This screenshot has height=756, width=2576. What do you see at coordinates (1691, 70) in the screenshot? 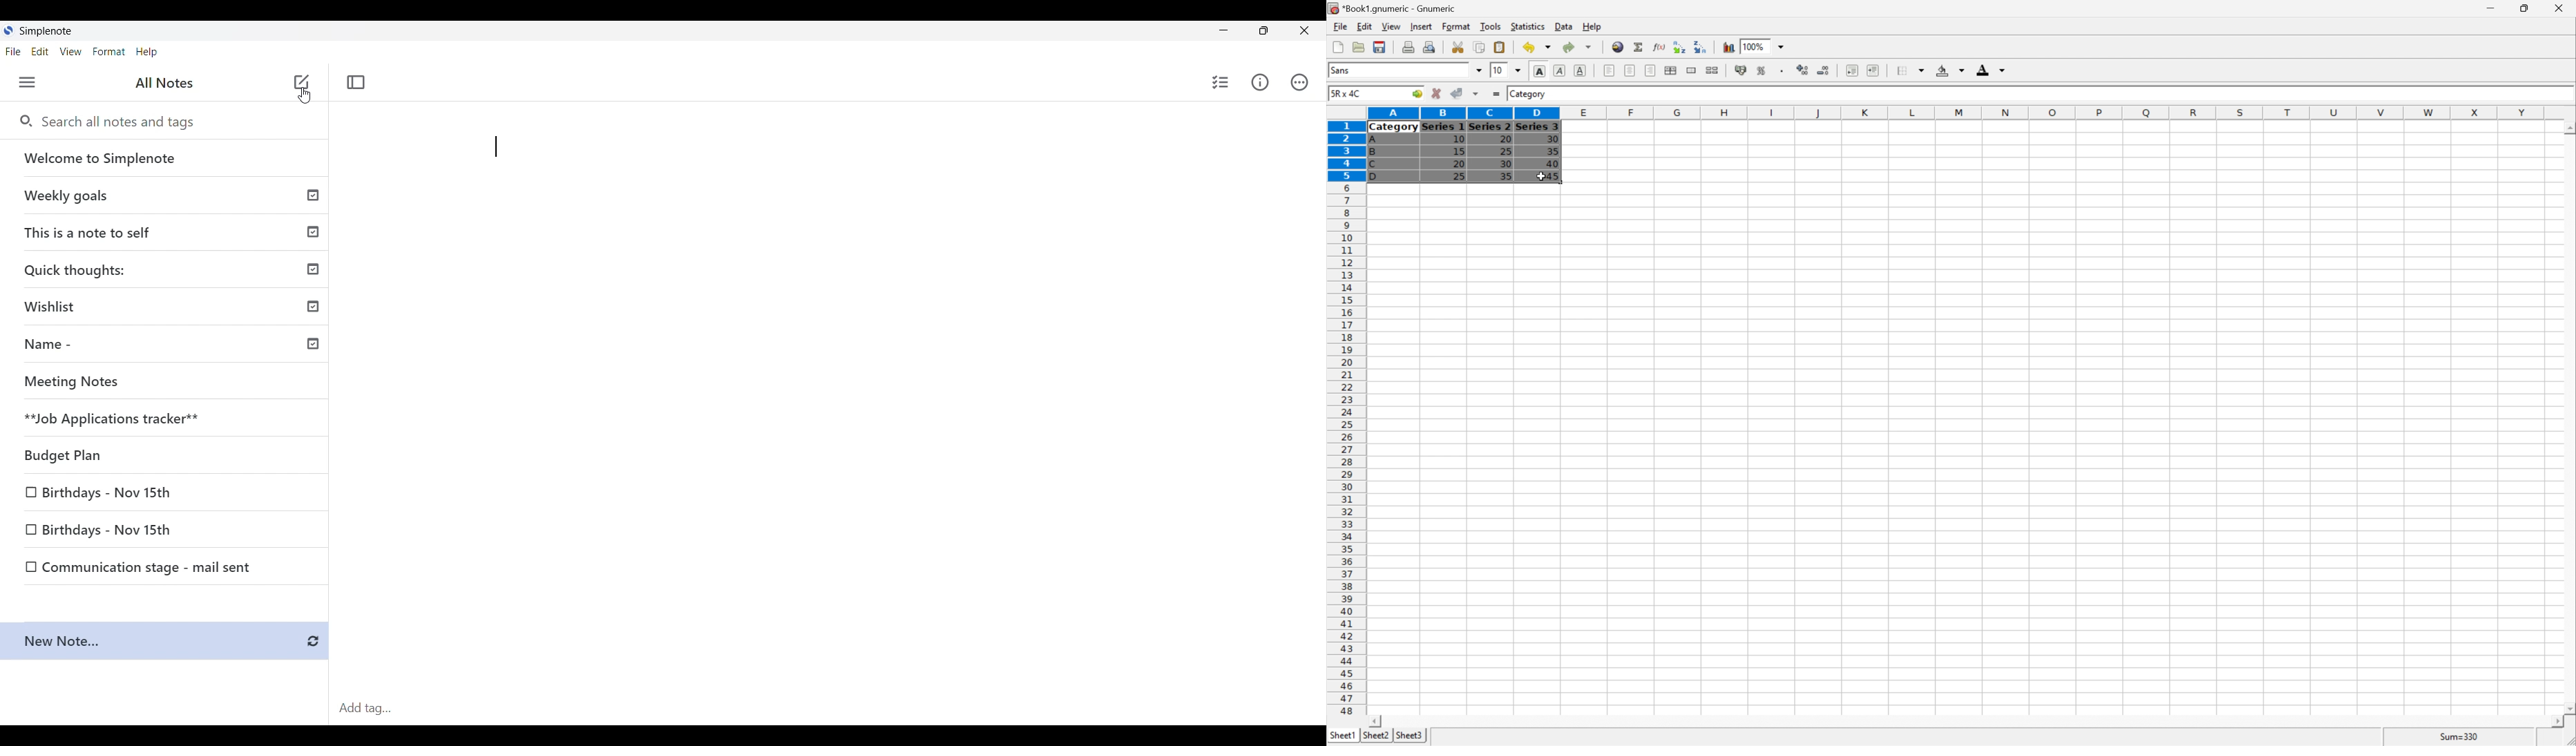
I see `Merge a range of cells` at bounding box center [1691, 70].